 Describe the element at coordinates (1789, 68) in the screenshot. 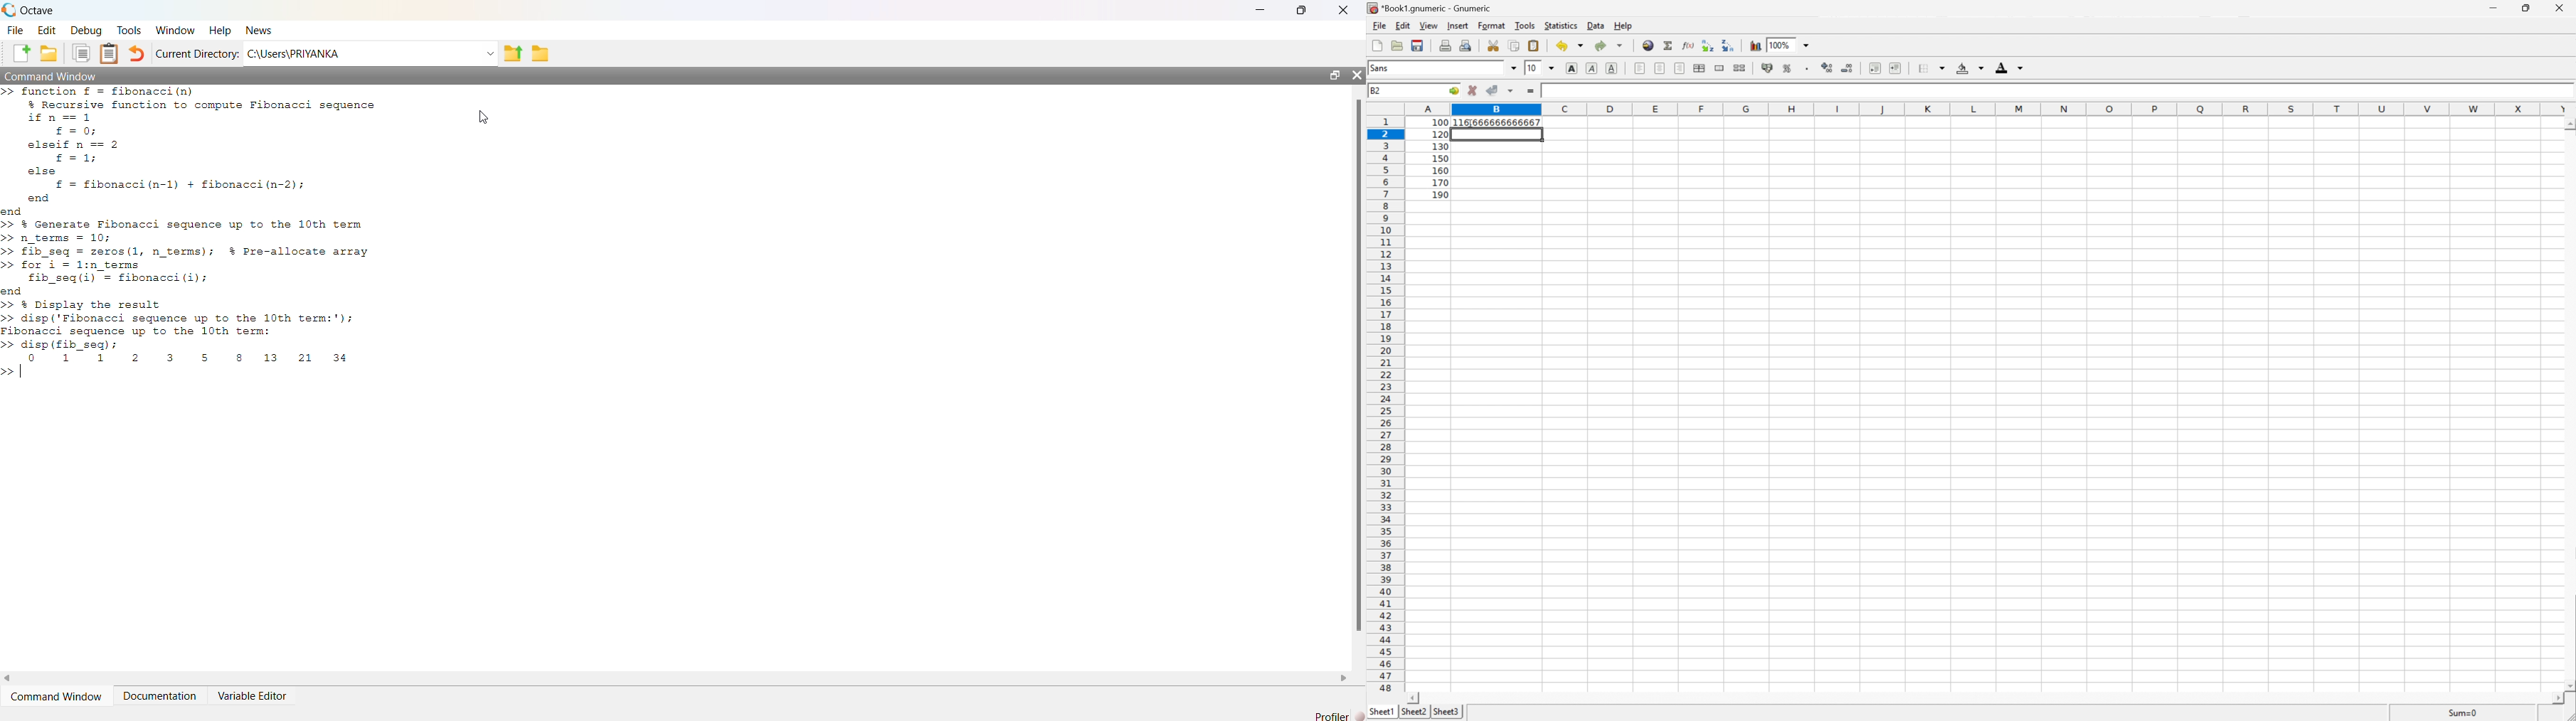

I see `Format the selection as percentage` at that location.